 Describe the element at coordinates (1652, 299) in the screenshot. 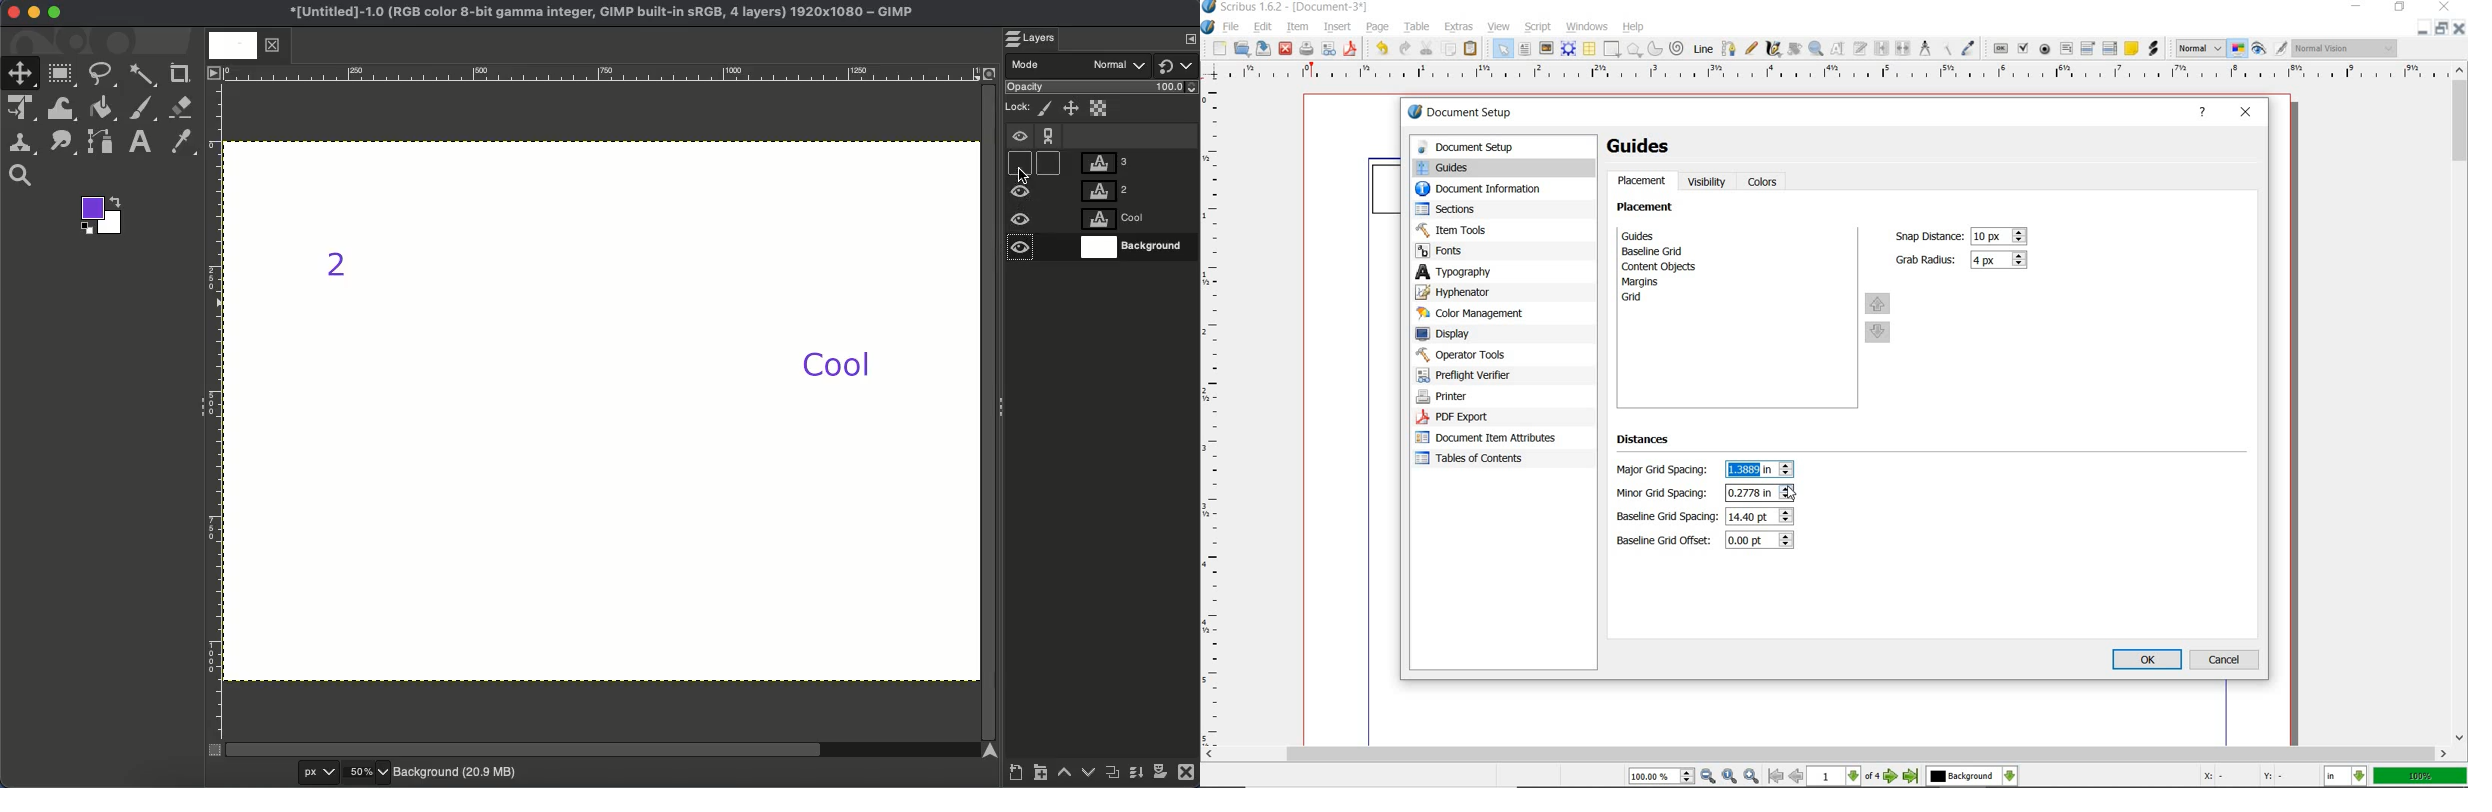

I see `grid` at that location.